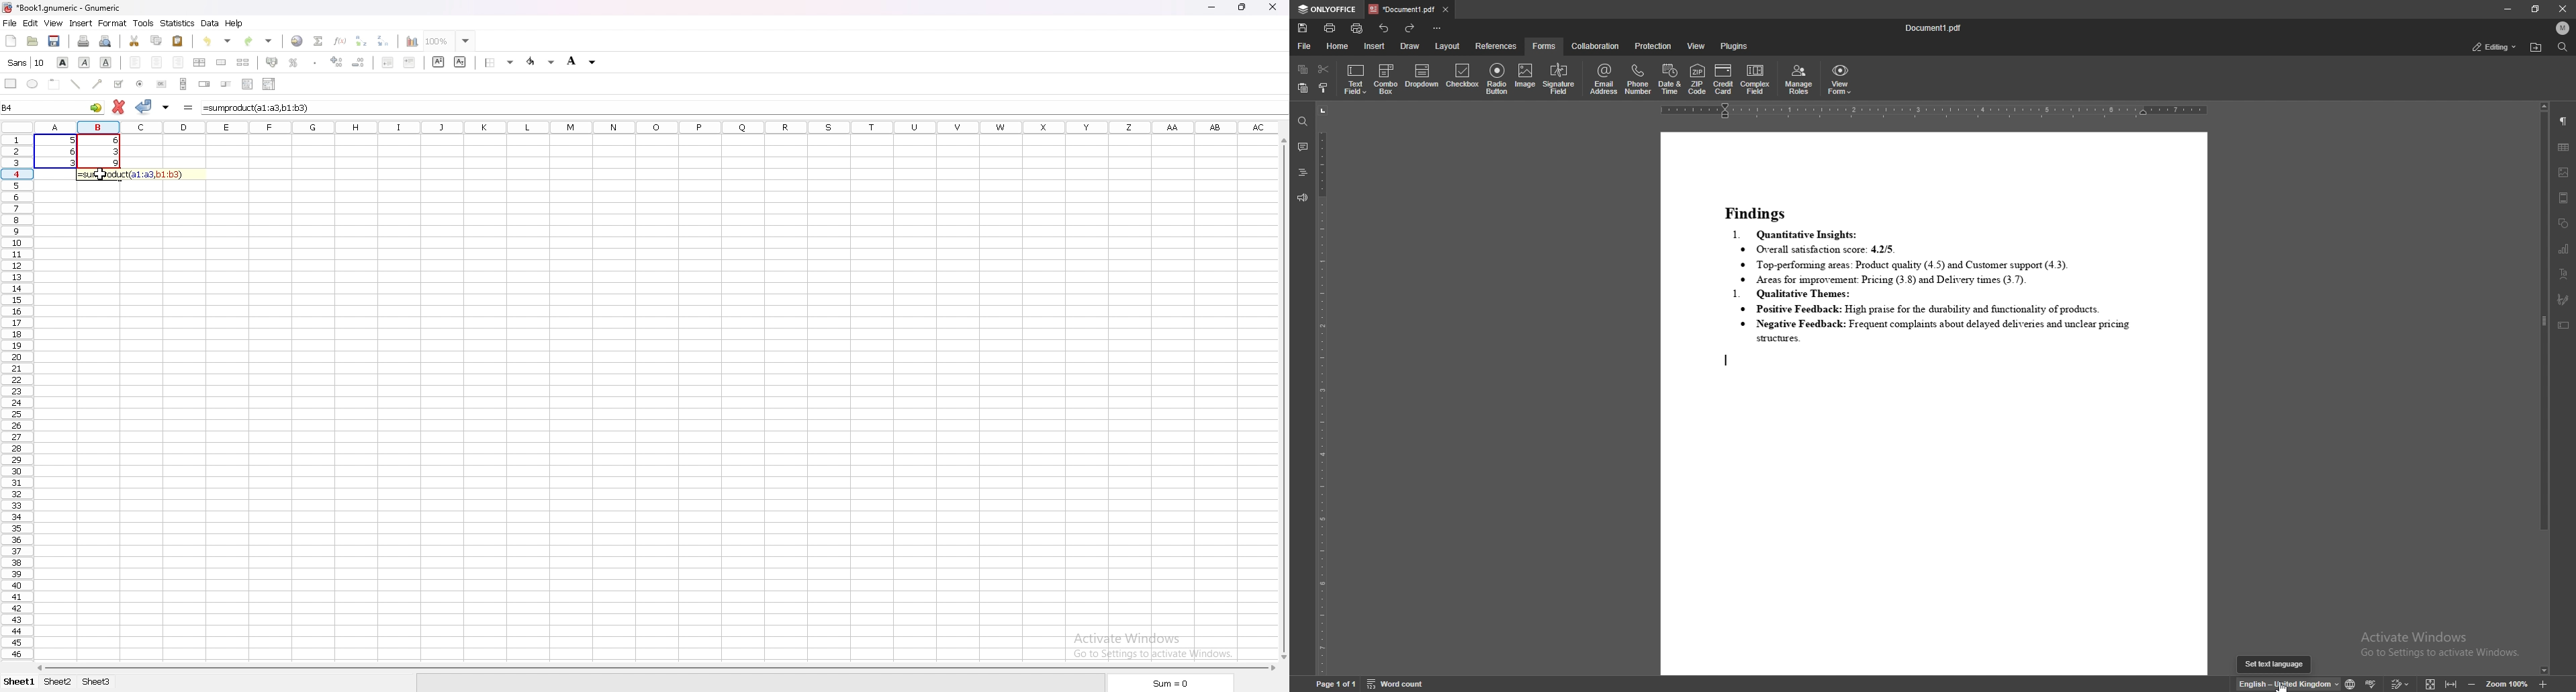  Describe the element at coordinates (118, 83) in the screenshot. I see `checkbox` at that location.